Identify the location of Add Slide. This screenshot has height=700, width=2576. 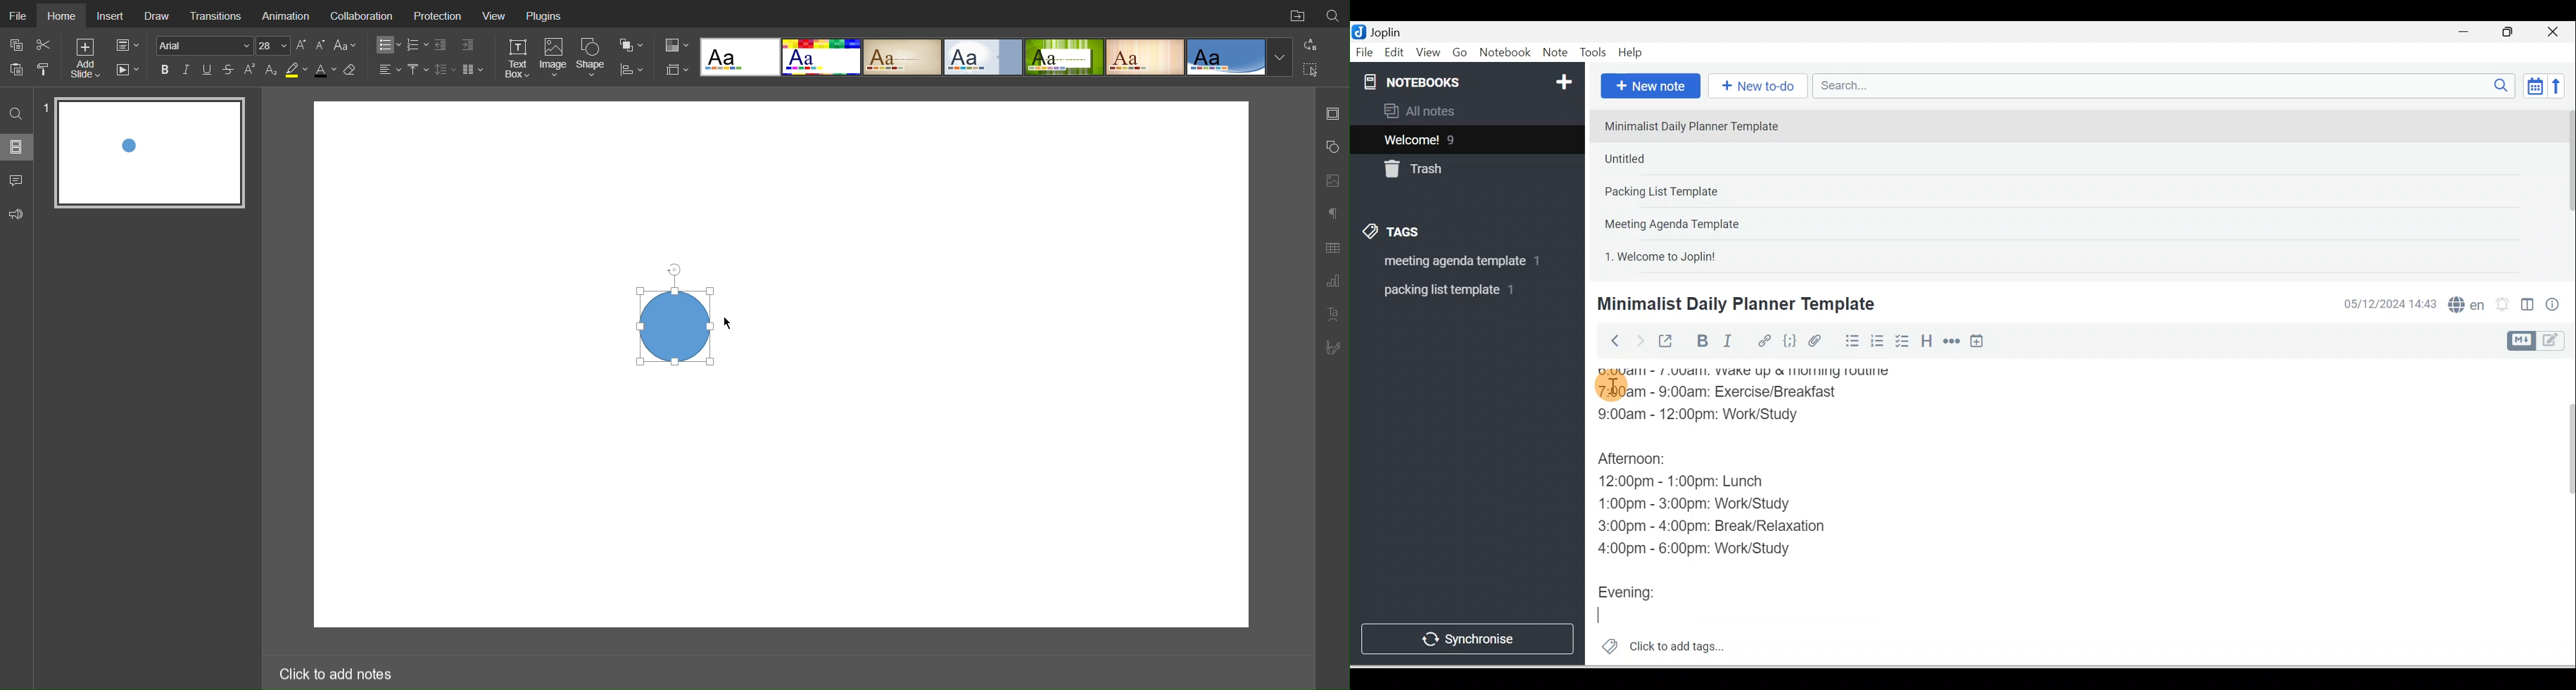
(84, 61).